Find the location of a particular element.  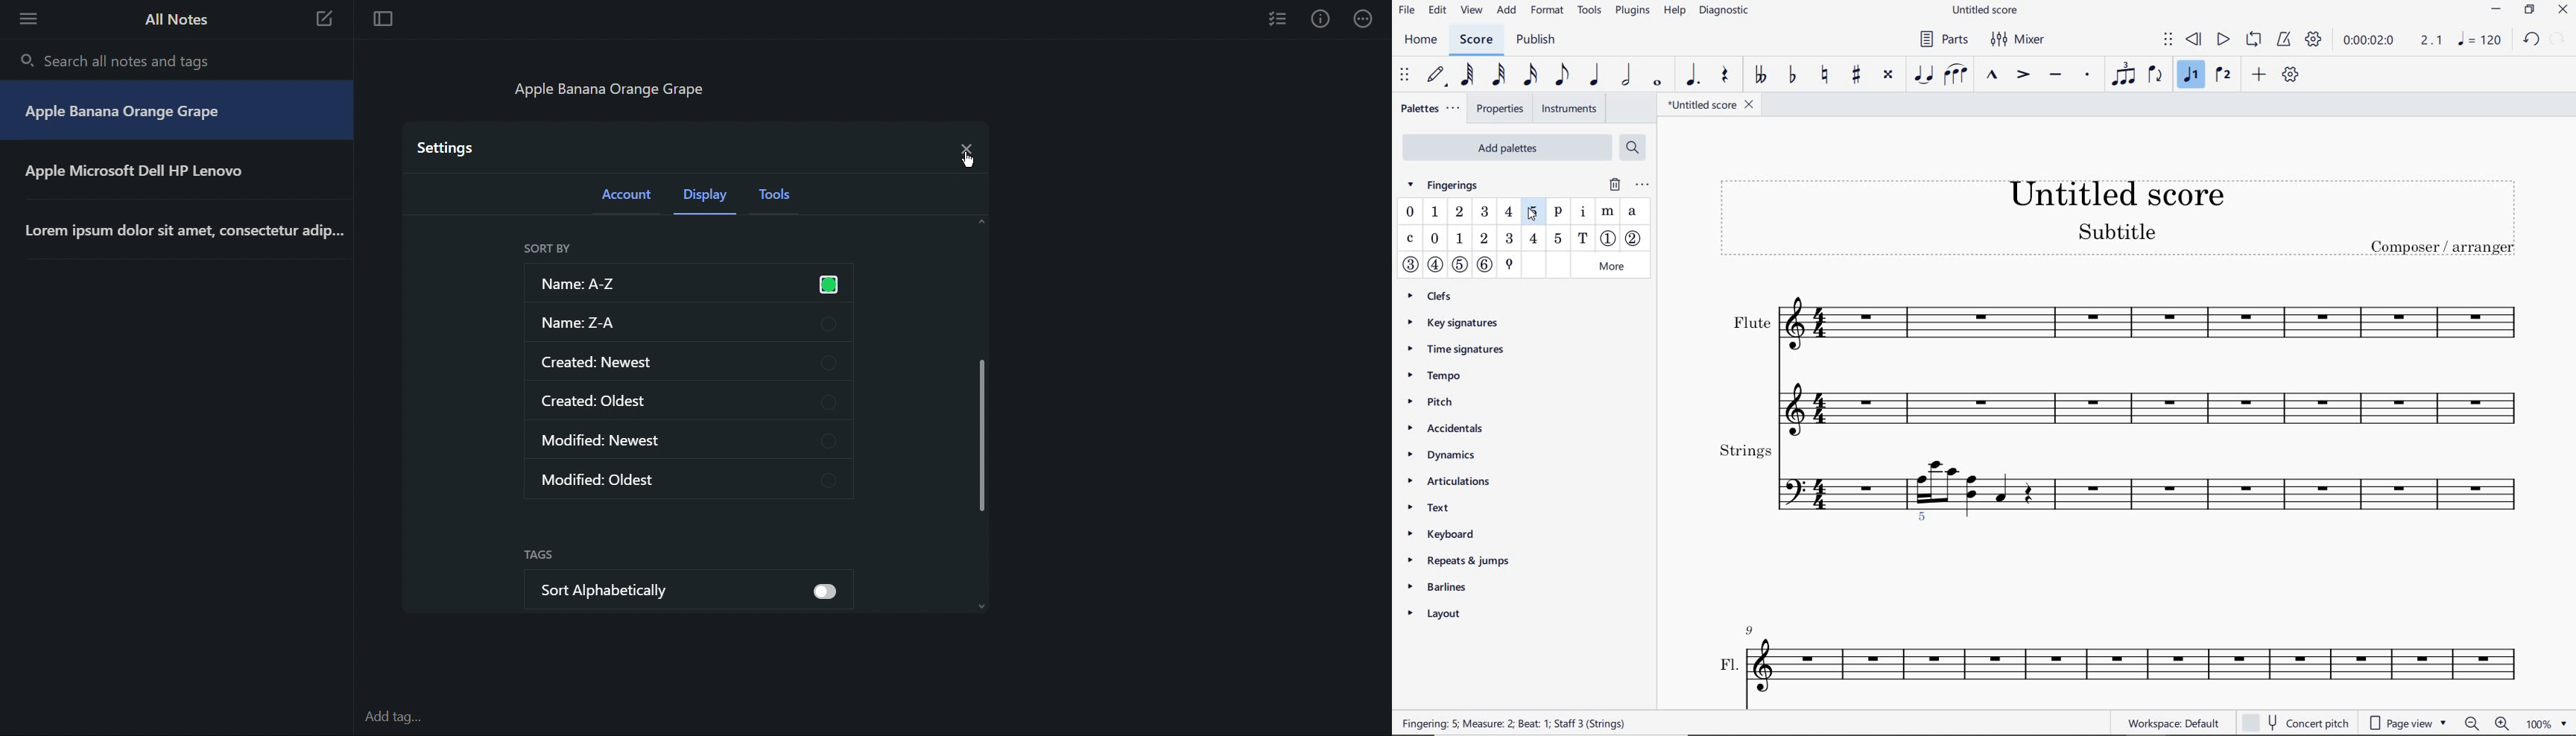

Sor Alphabetically is located at coordinates (649, 586).